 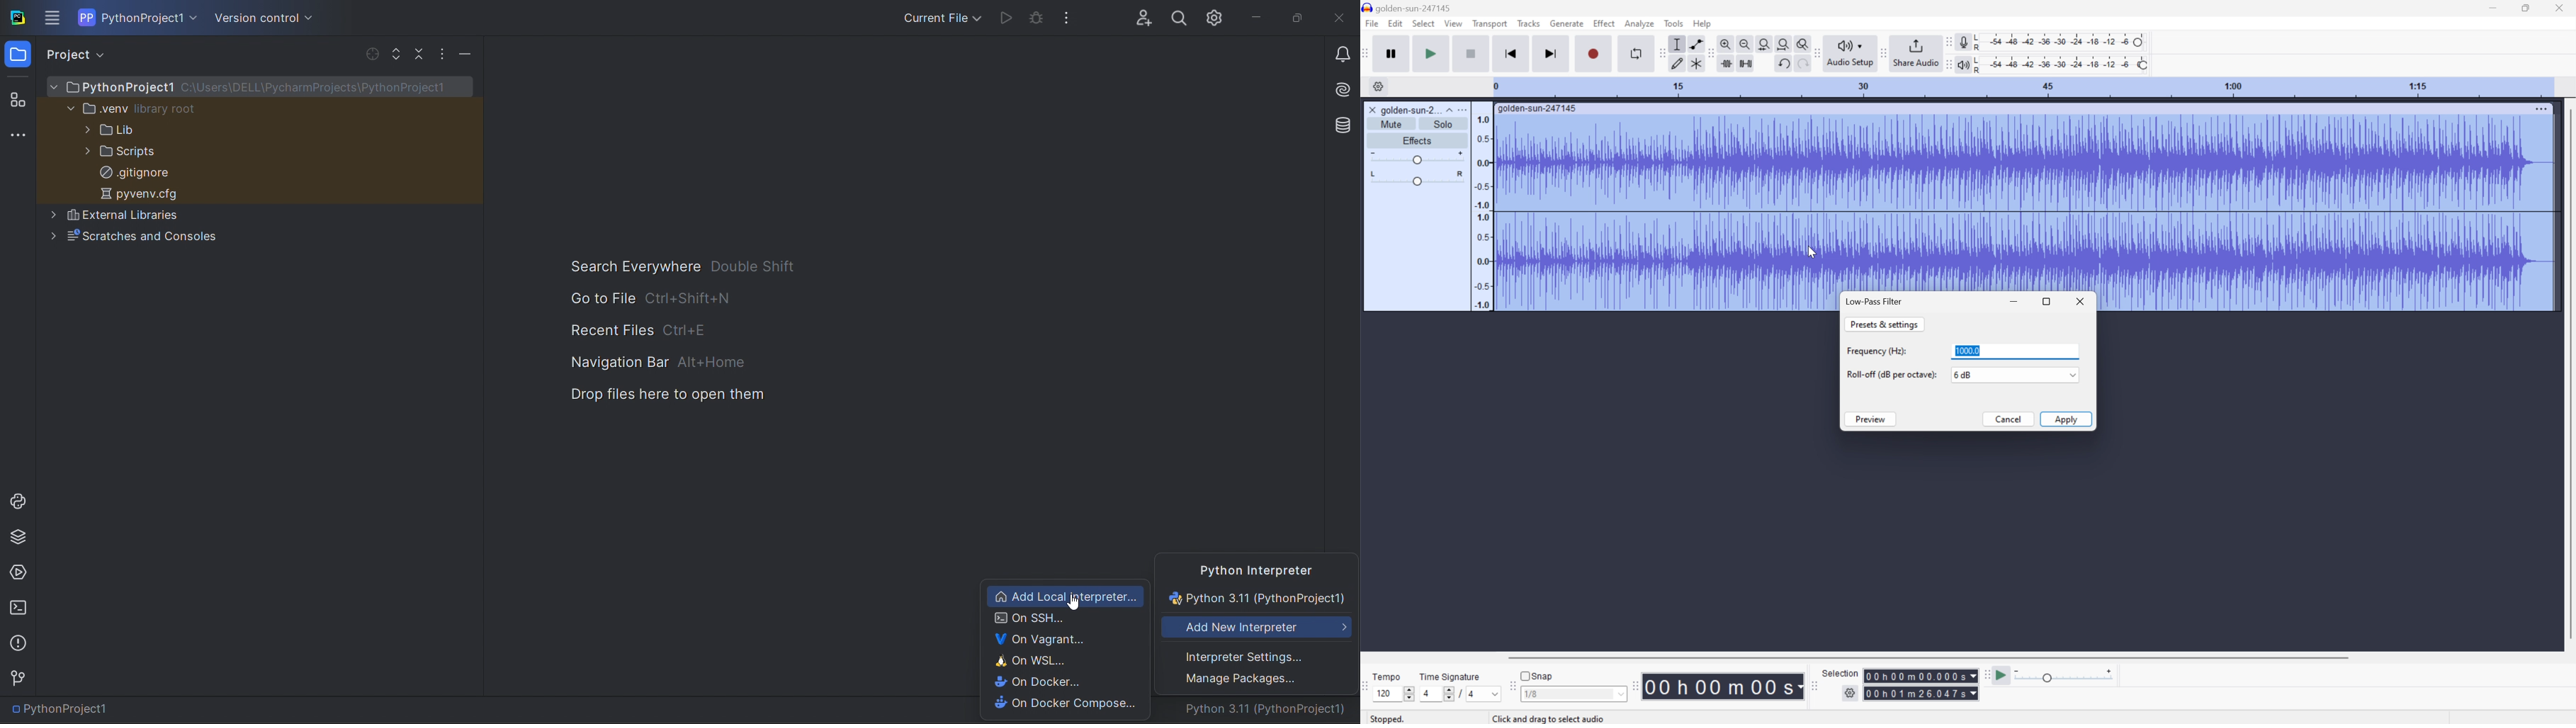 I want to click on Audacity transport toolbar, so click(x=1368, y=52).